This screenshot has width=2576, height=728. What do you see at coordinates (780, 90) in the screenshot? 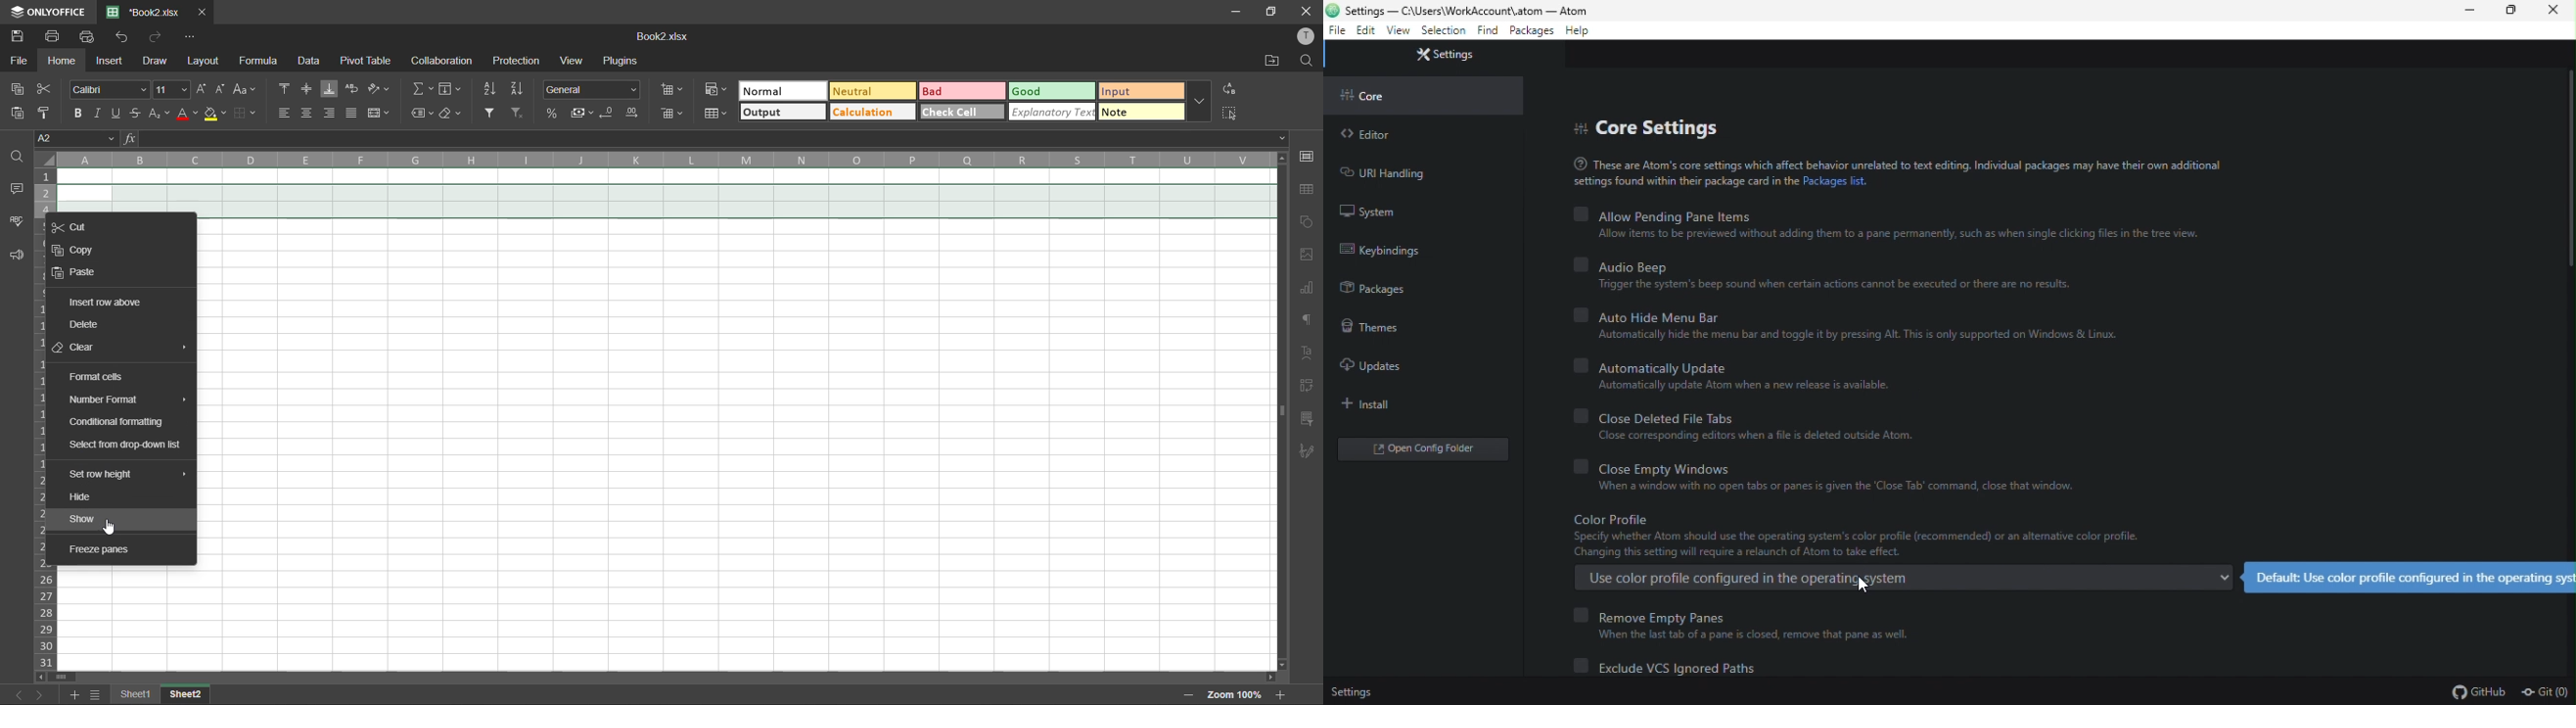
I see `normal` at bounding box center [780, 90].